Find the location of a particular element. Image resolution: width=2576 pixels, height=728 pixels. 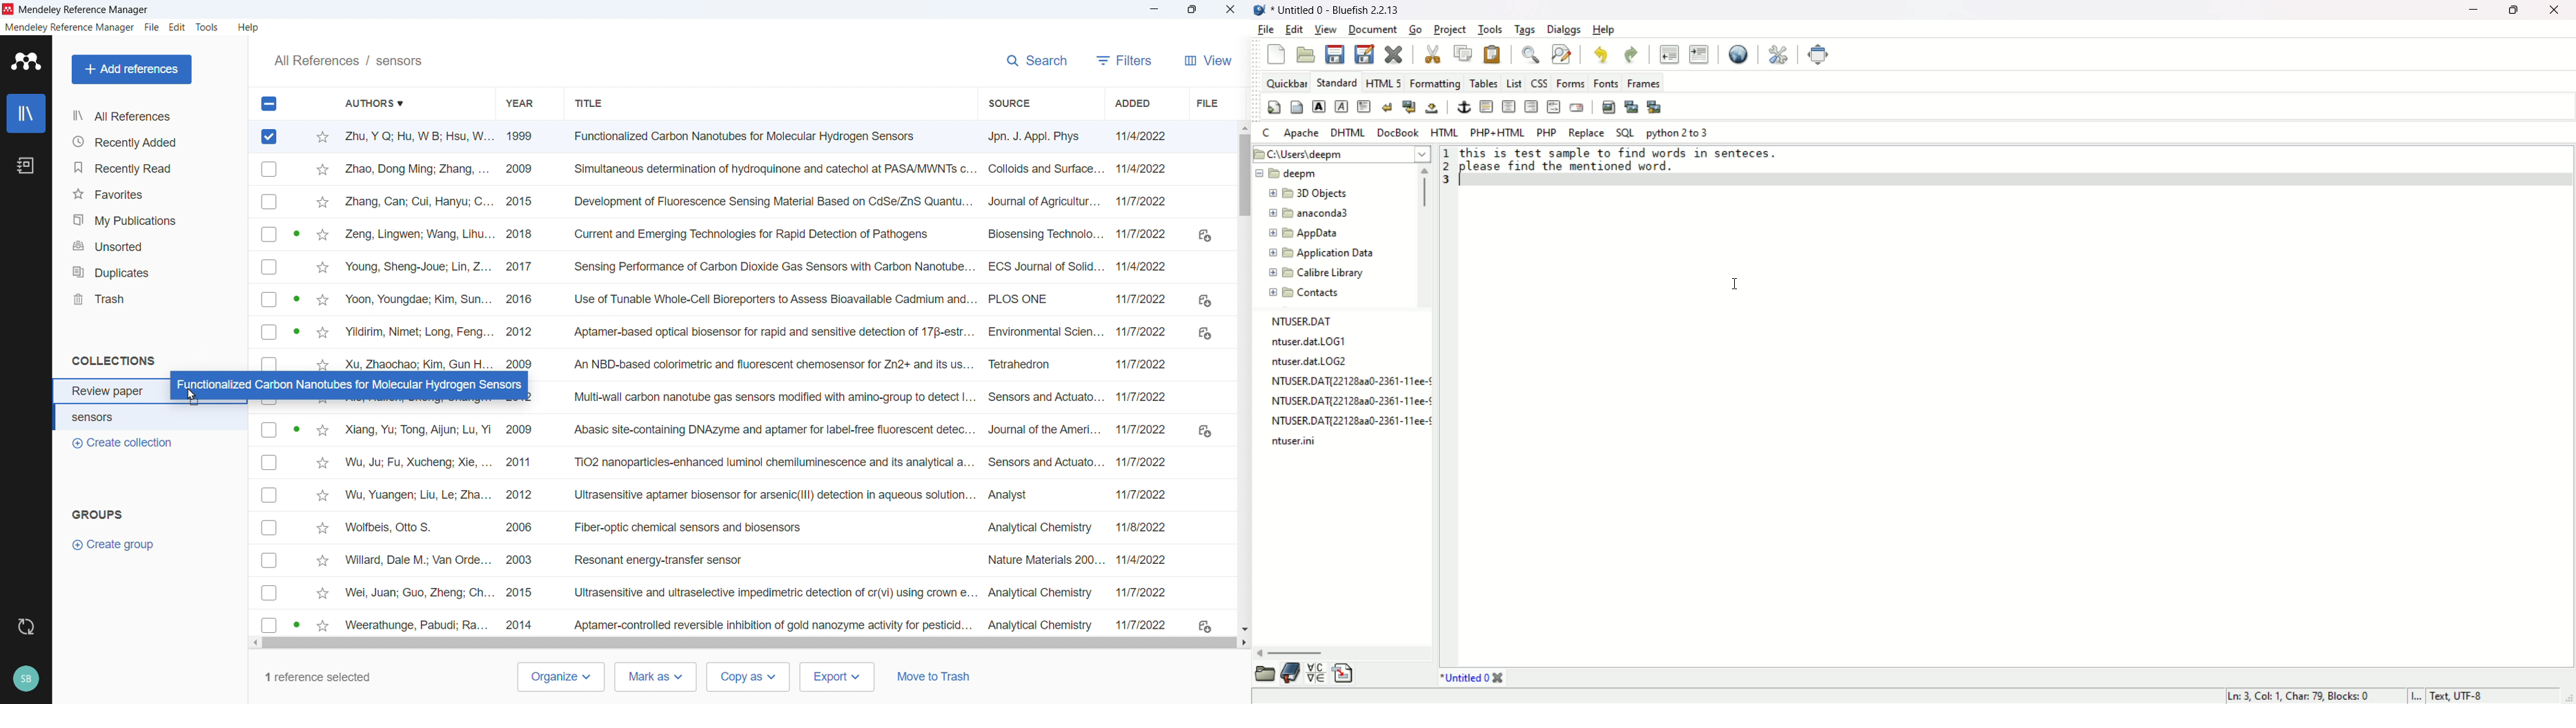

location is located at coordinates (1341, 152).